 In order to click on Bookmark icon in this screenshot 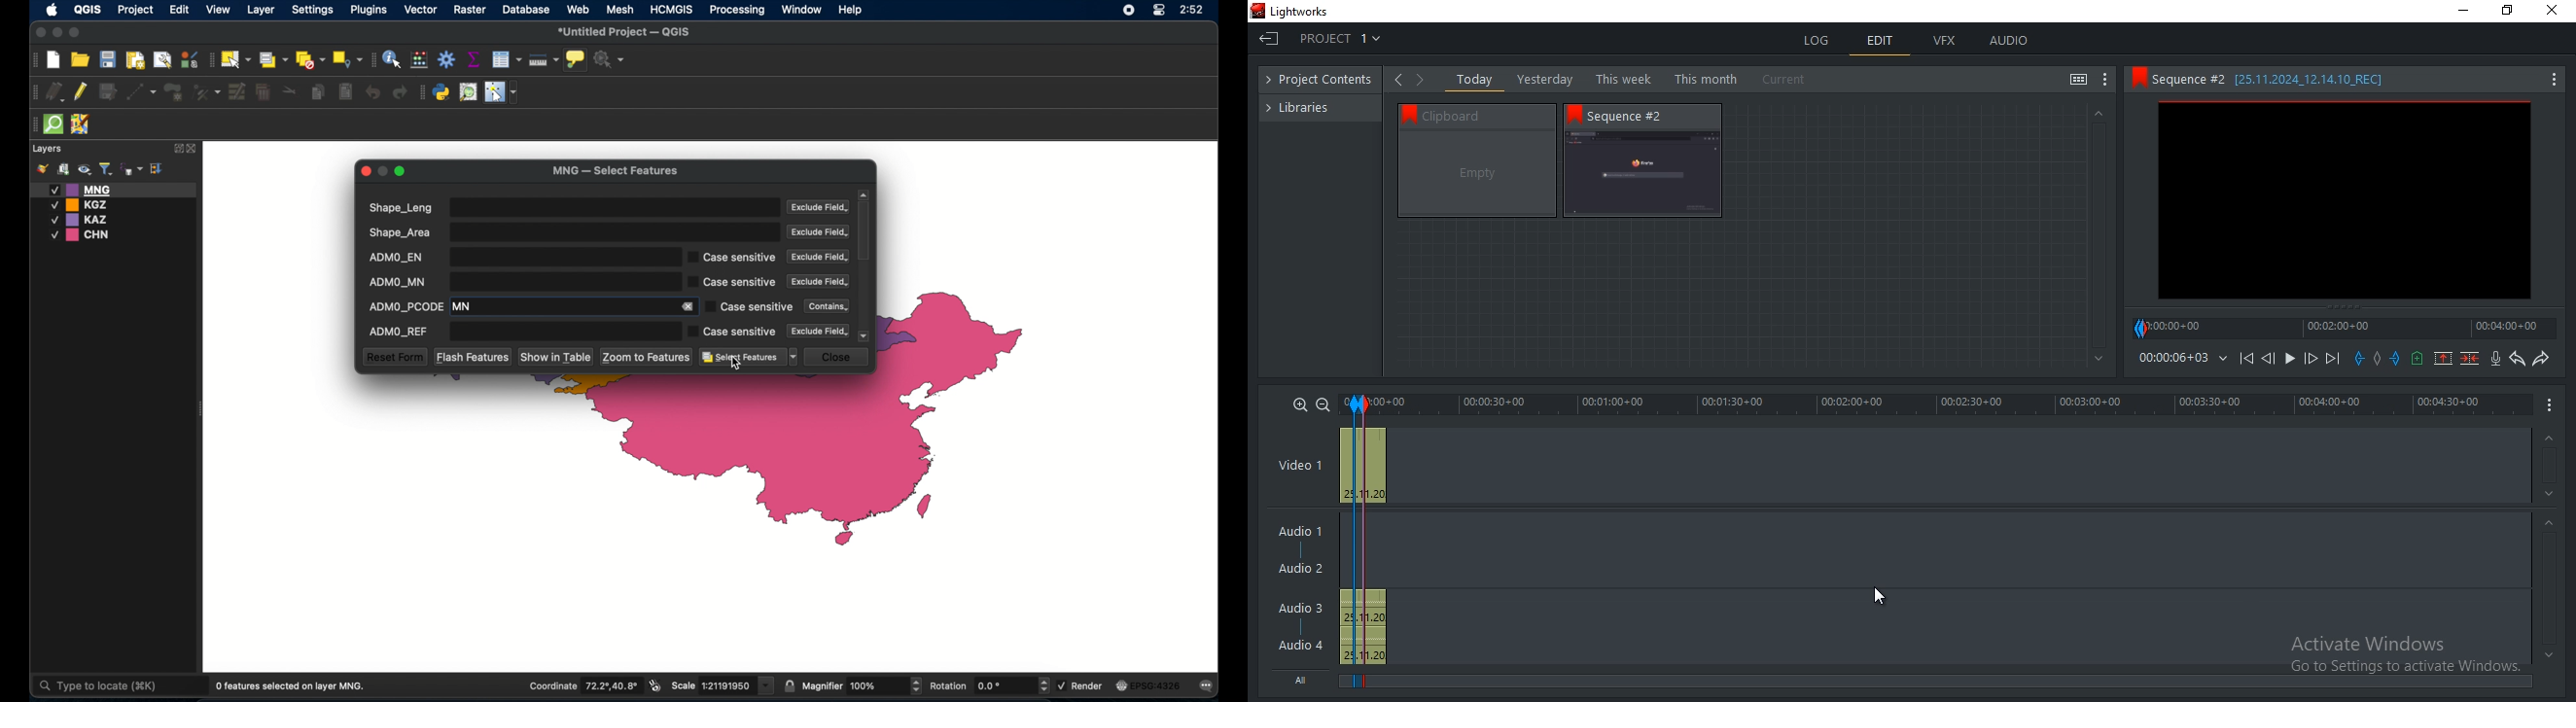, I will do `click(1574, 114)`.